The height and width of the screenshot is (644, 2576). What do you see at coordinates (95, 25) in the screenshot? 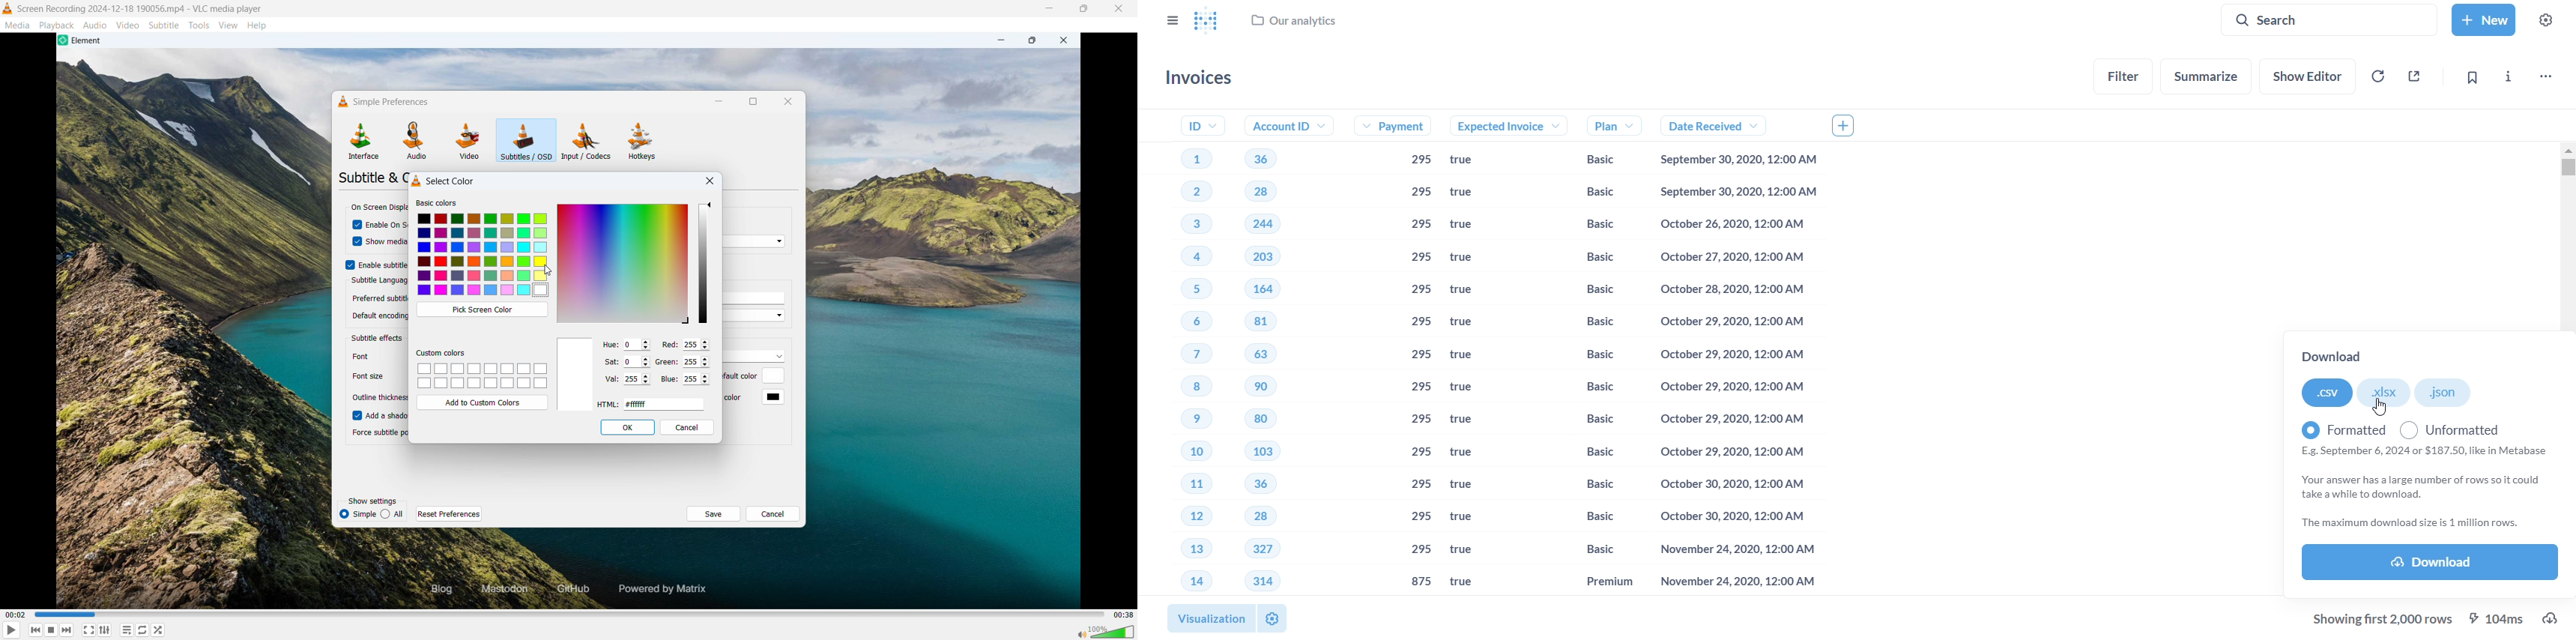
I see `Audio ` at bounding box center [95, 25].